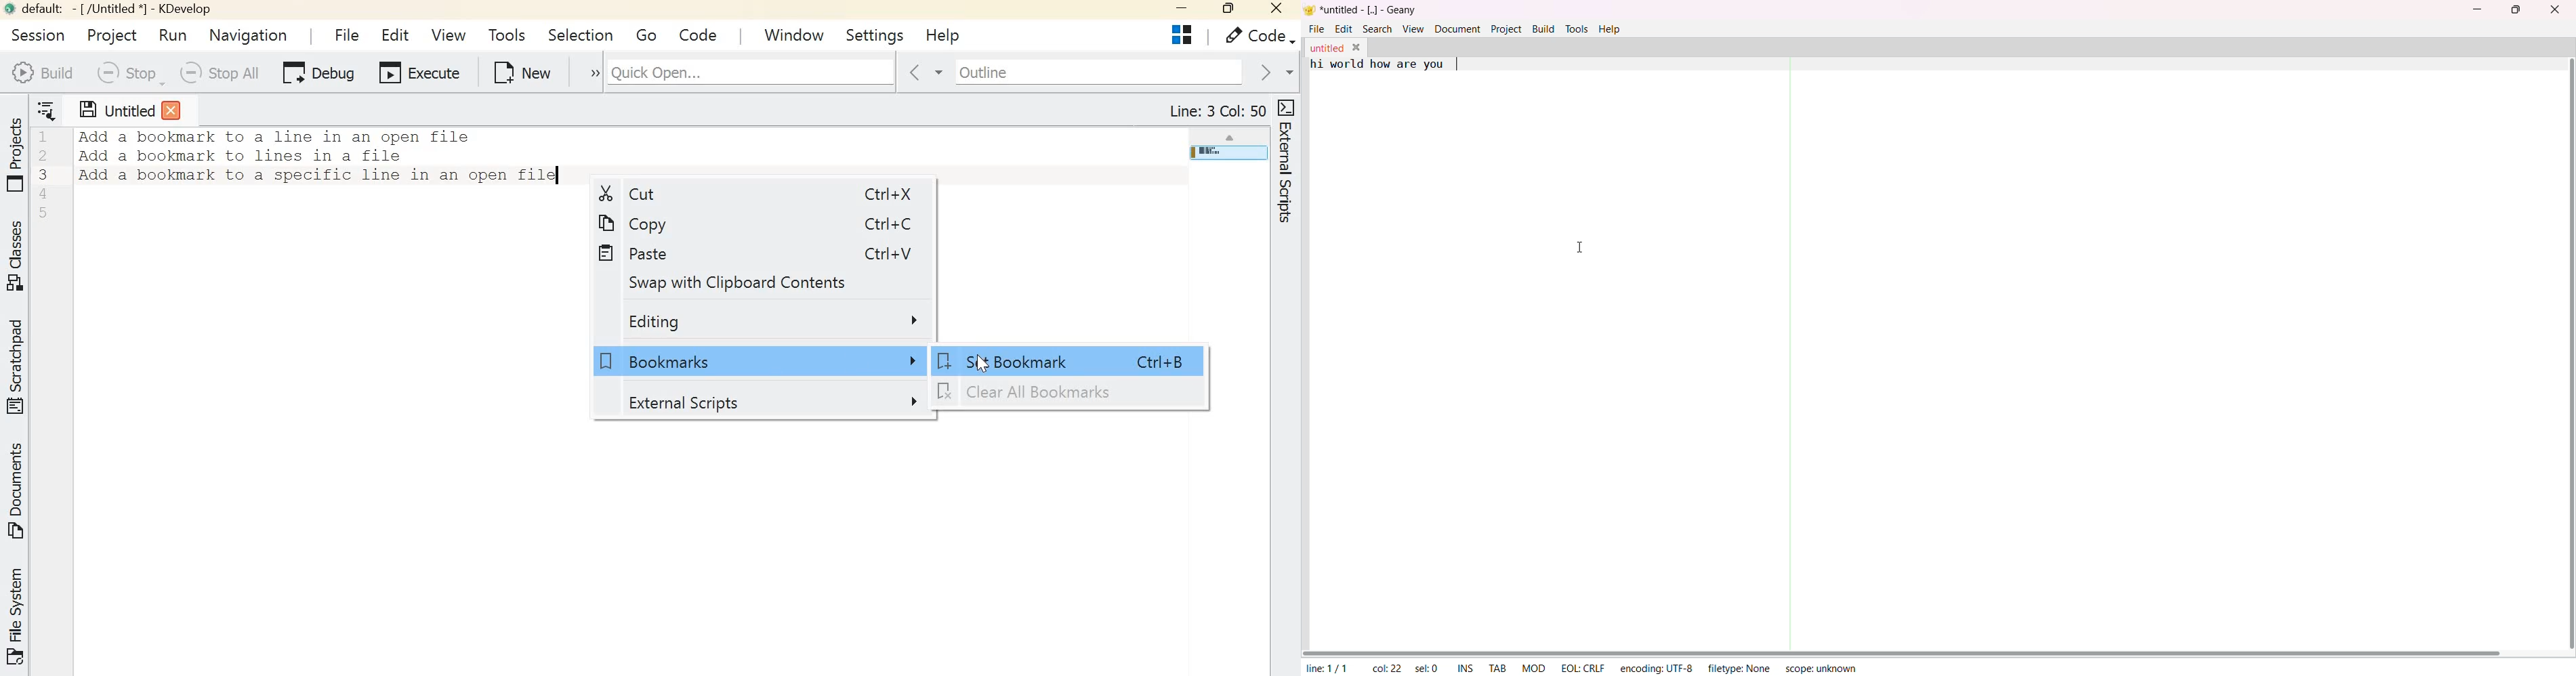 The image size is (2576, 700). I want to click on edit, so click(1341, 28).